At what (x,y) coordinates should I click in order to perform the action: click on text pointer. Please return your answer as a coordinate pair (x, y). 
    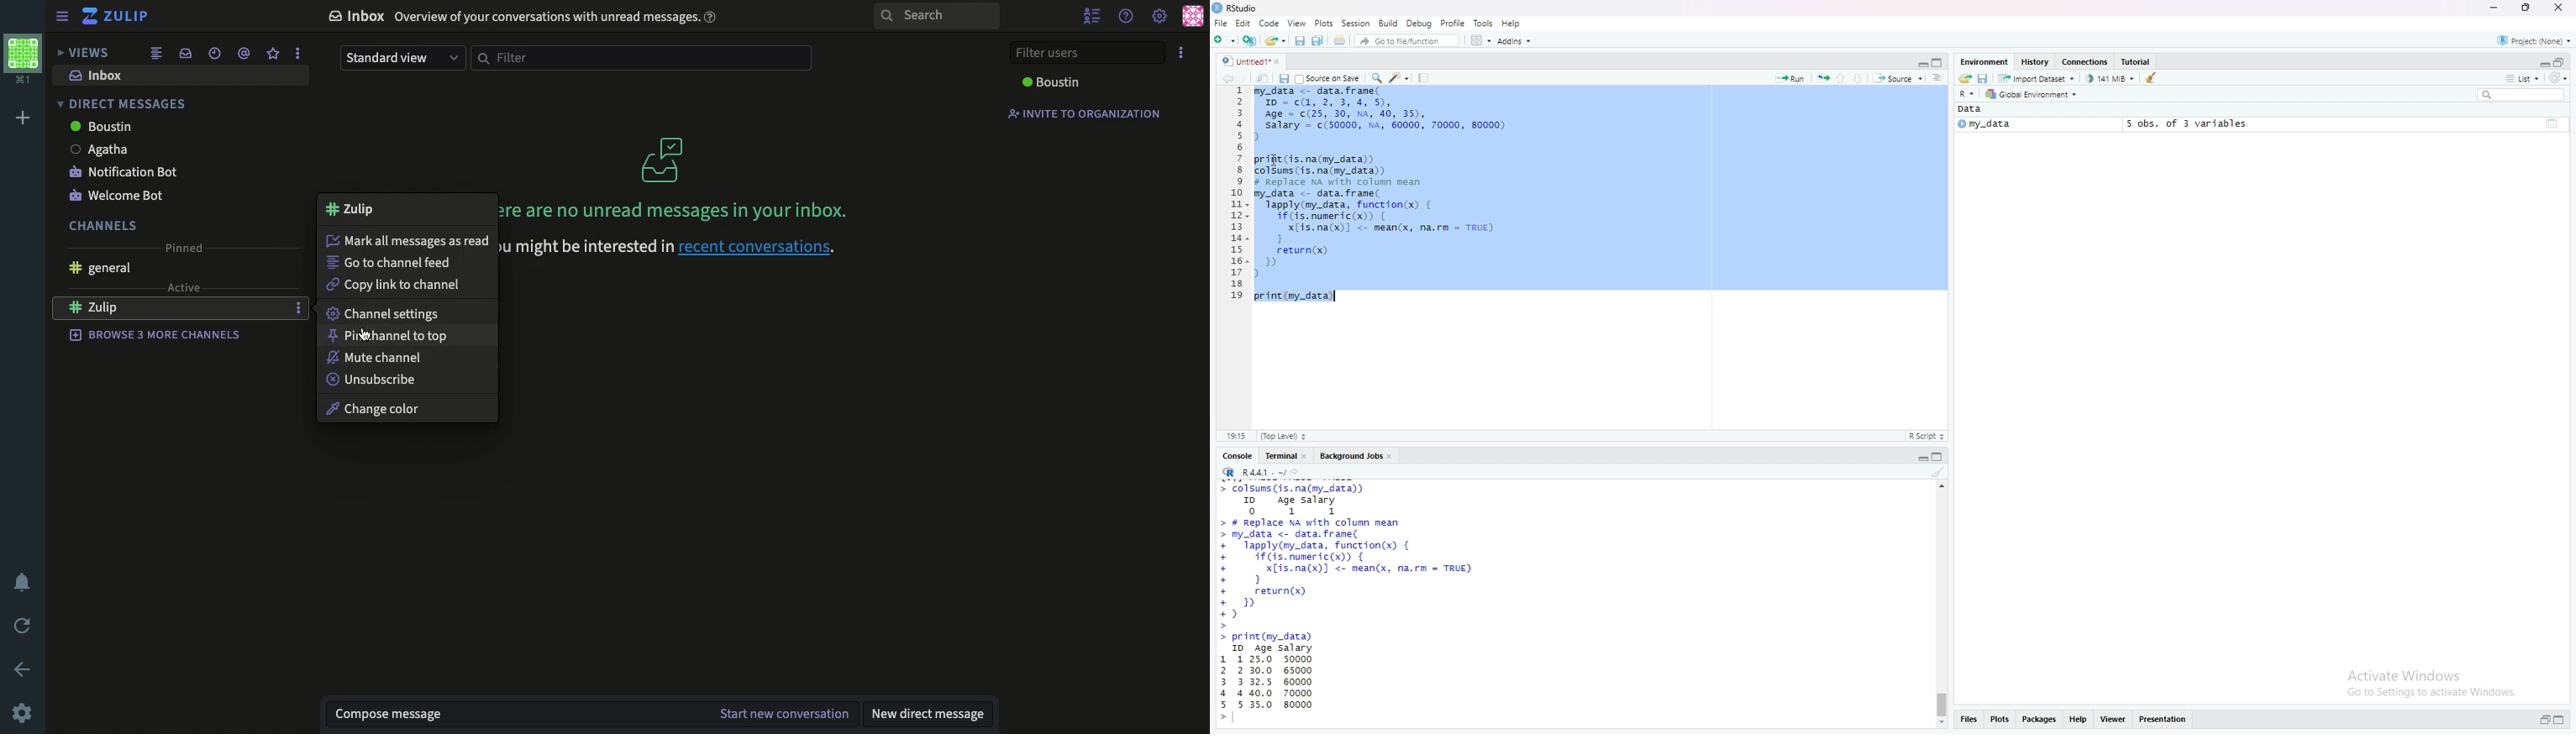
    Looking at the image, I should click on (1236, 720).